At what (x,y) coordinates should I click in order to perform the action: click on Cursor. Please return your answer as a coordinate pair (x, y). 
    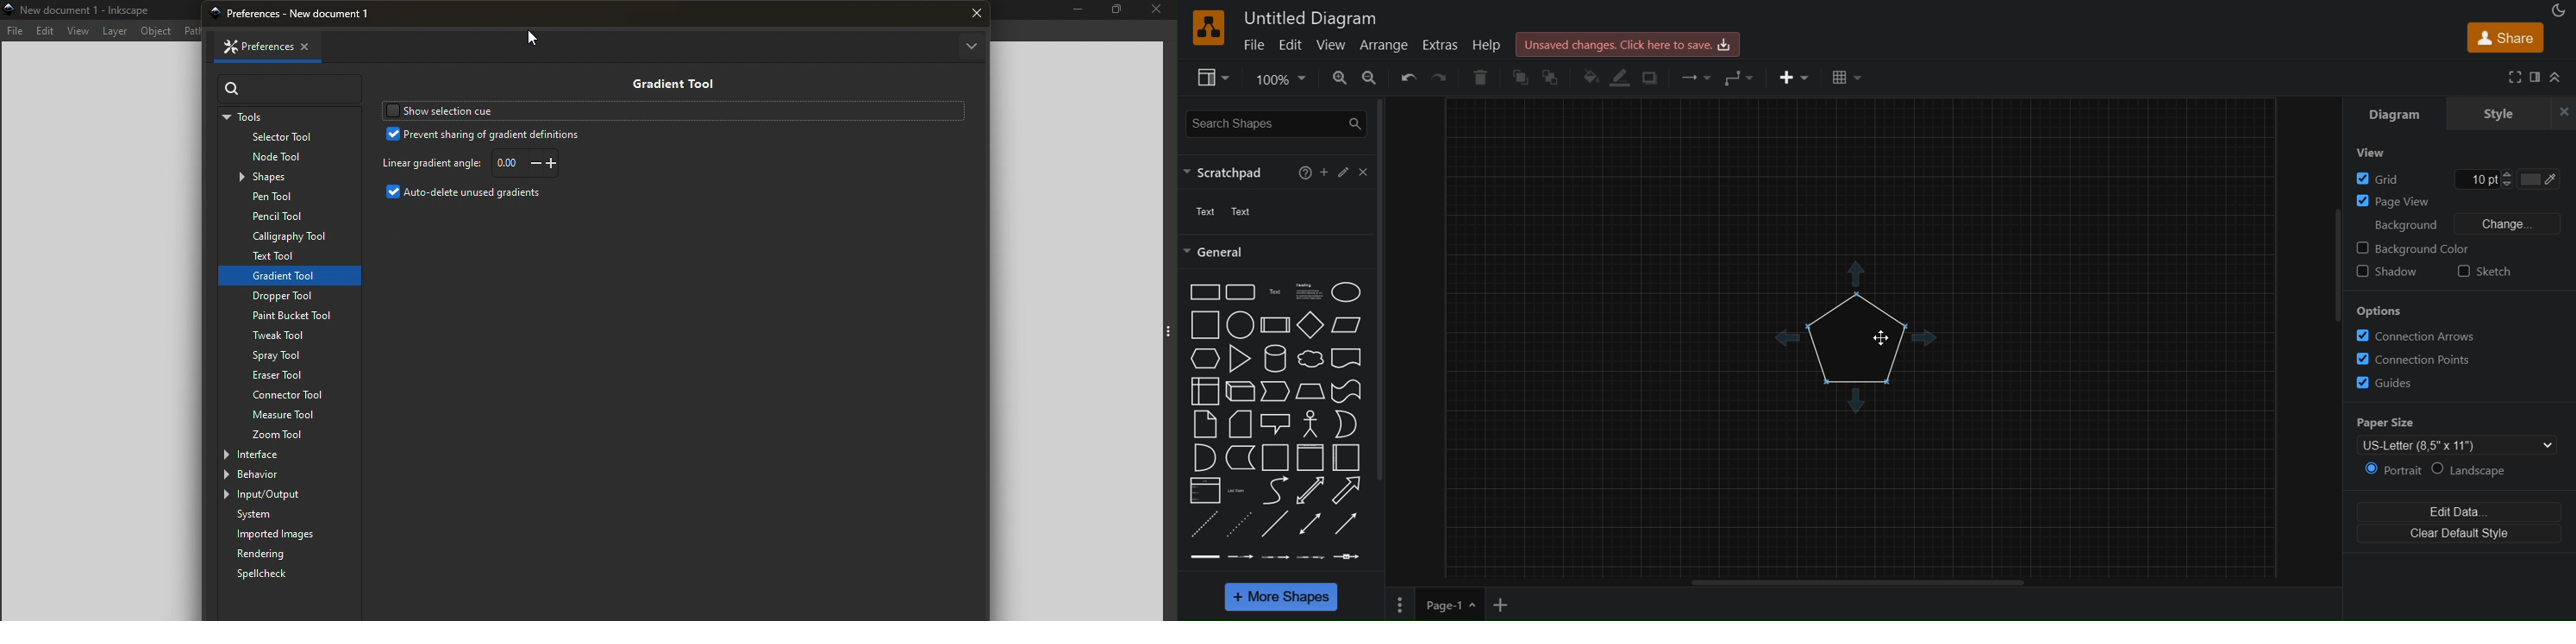
    Looking at the image, I should click on (1881, 338).